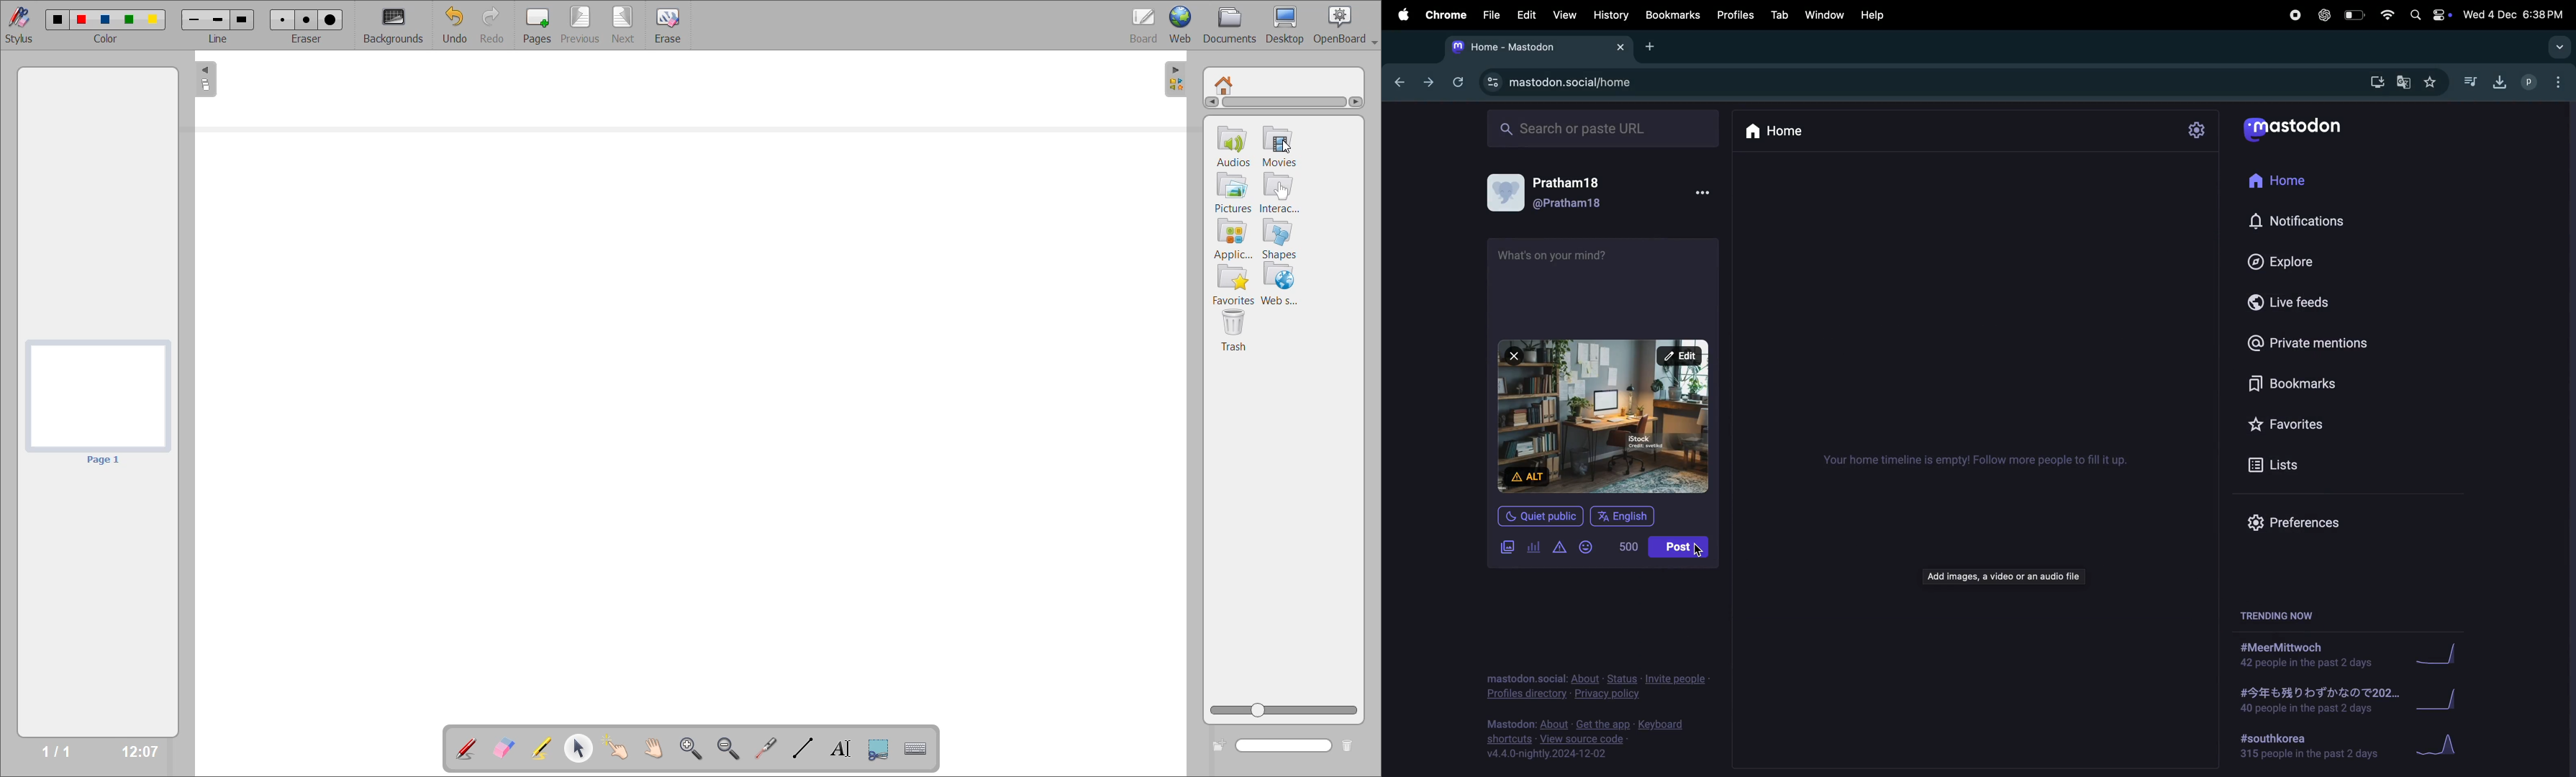 This screenshot has width=2576, height=784. What do you see at coordinates (1608, 15) in the screenshot?
I see `History` at bounding box center [1608, 15].